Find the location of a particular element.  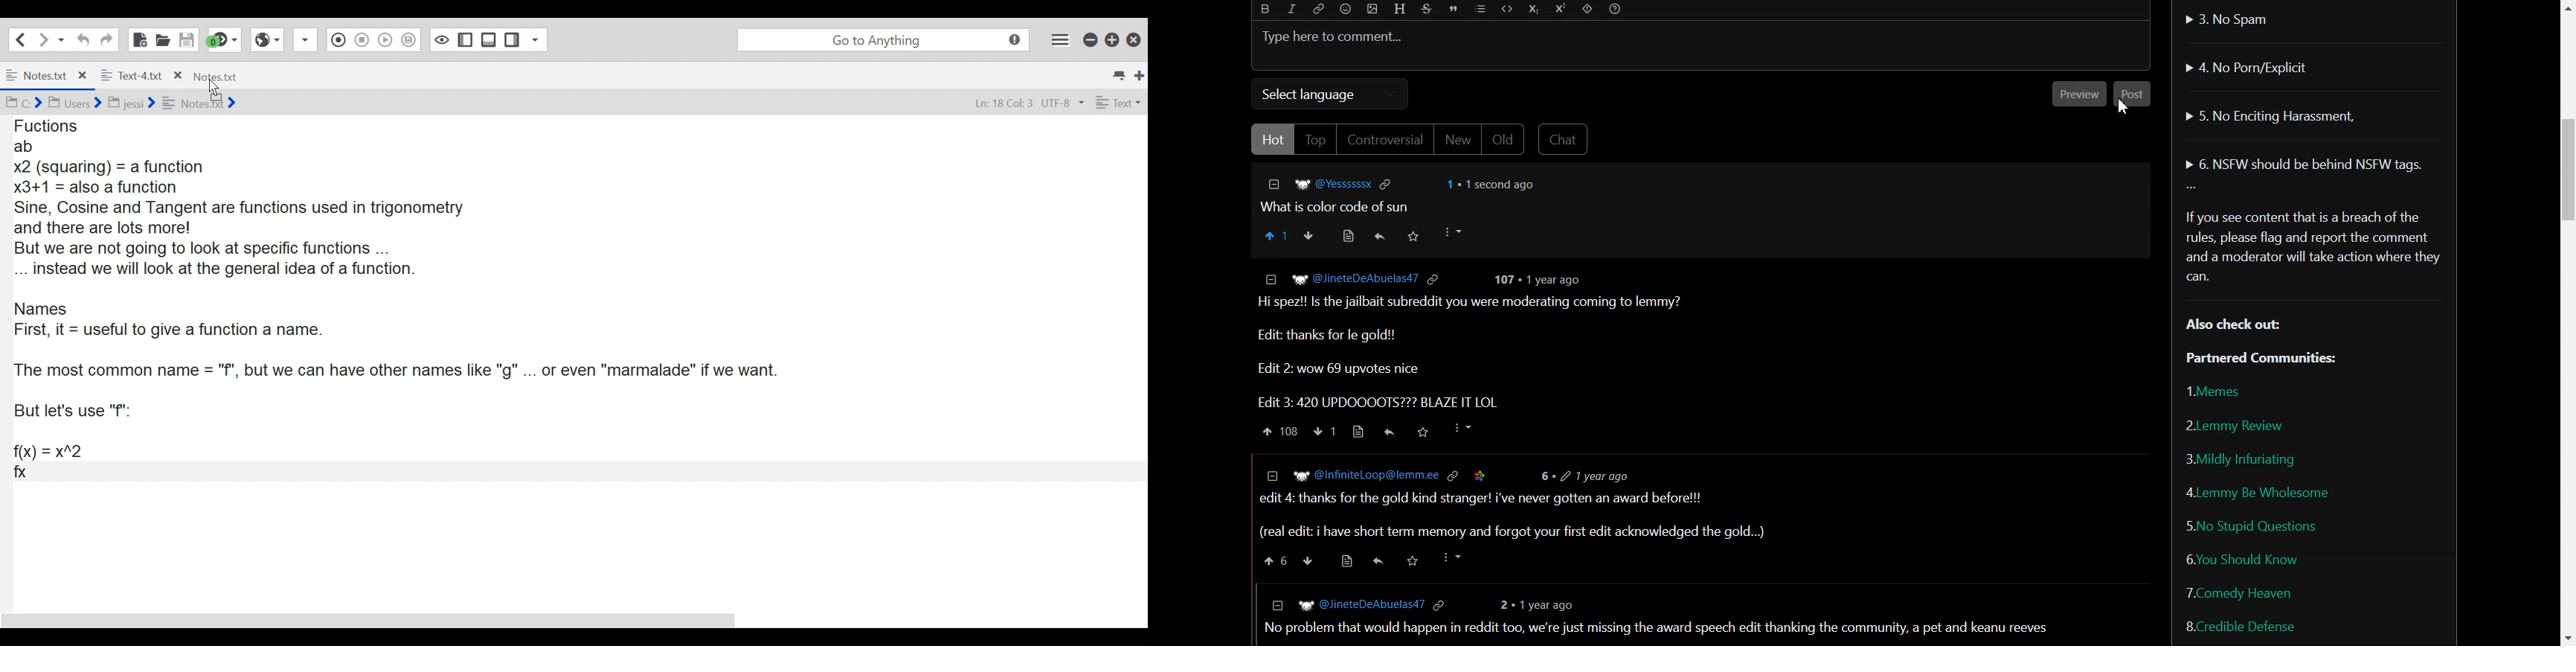

Recording in Macro is located at coordinates (338, 40).